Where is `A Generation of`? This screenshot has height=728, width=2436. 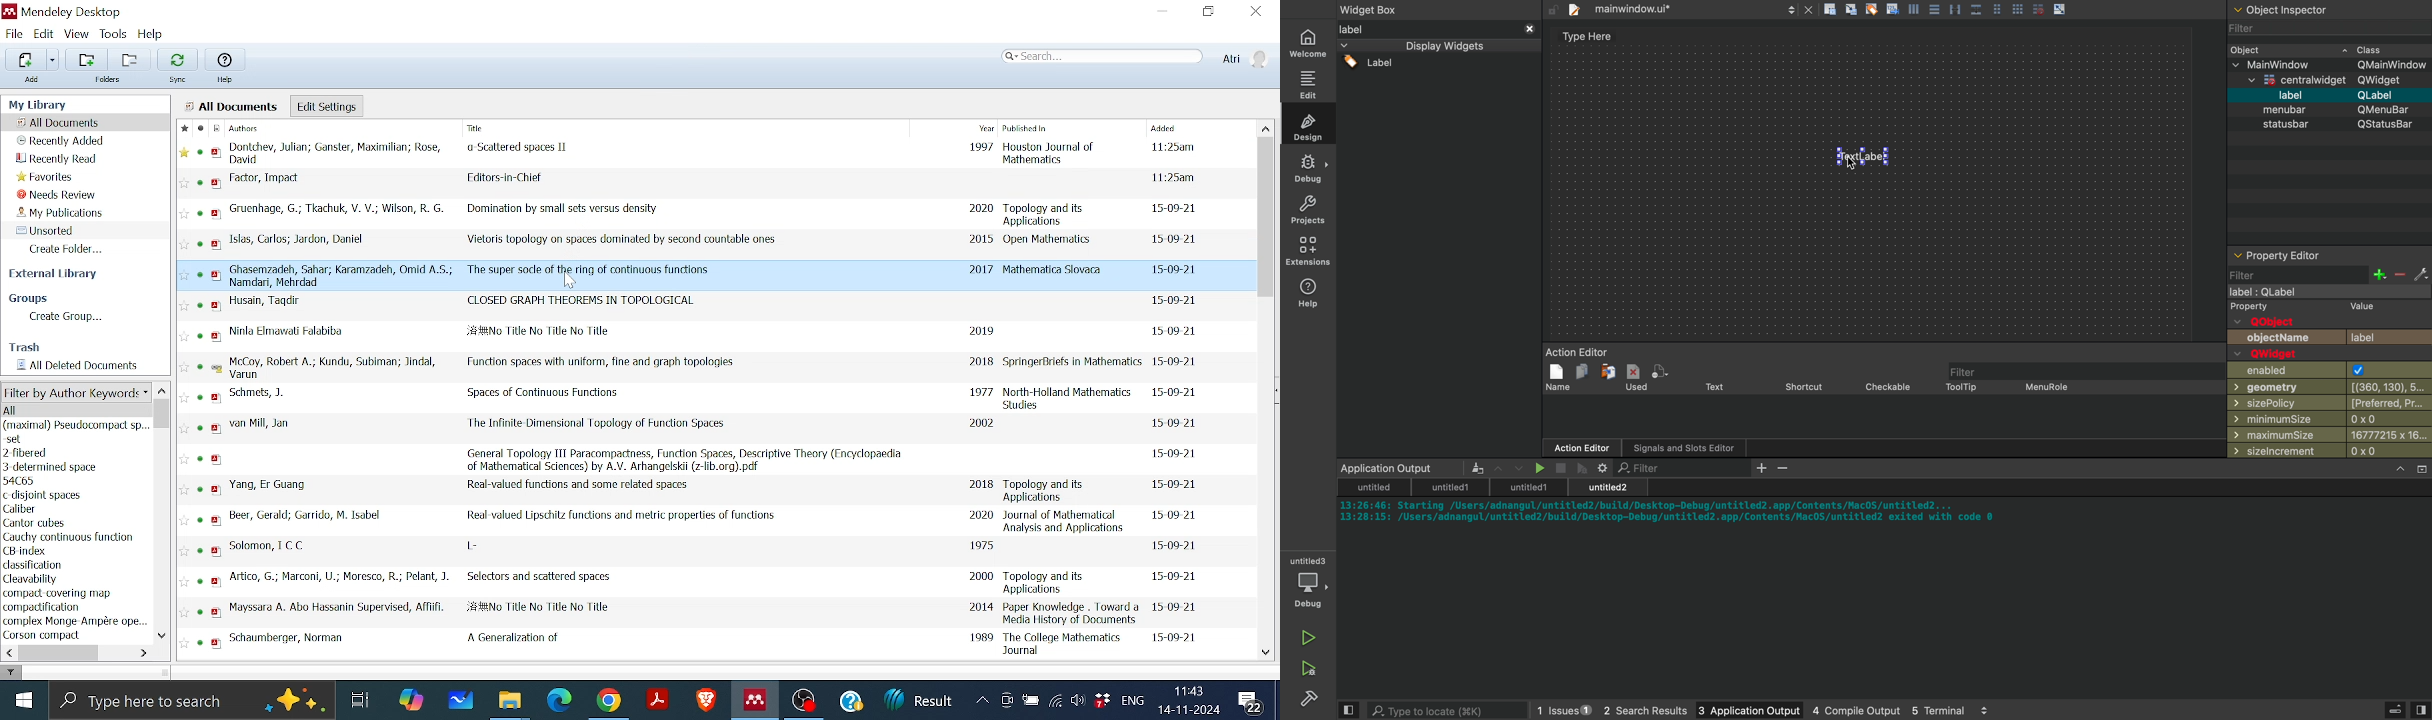 A Generation of is located at coordinates (706, 640).